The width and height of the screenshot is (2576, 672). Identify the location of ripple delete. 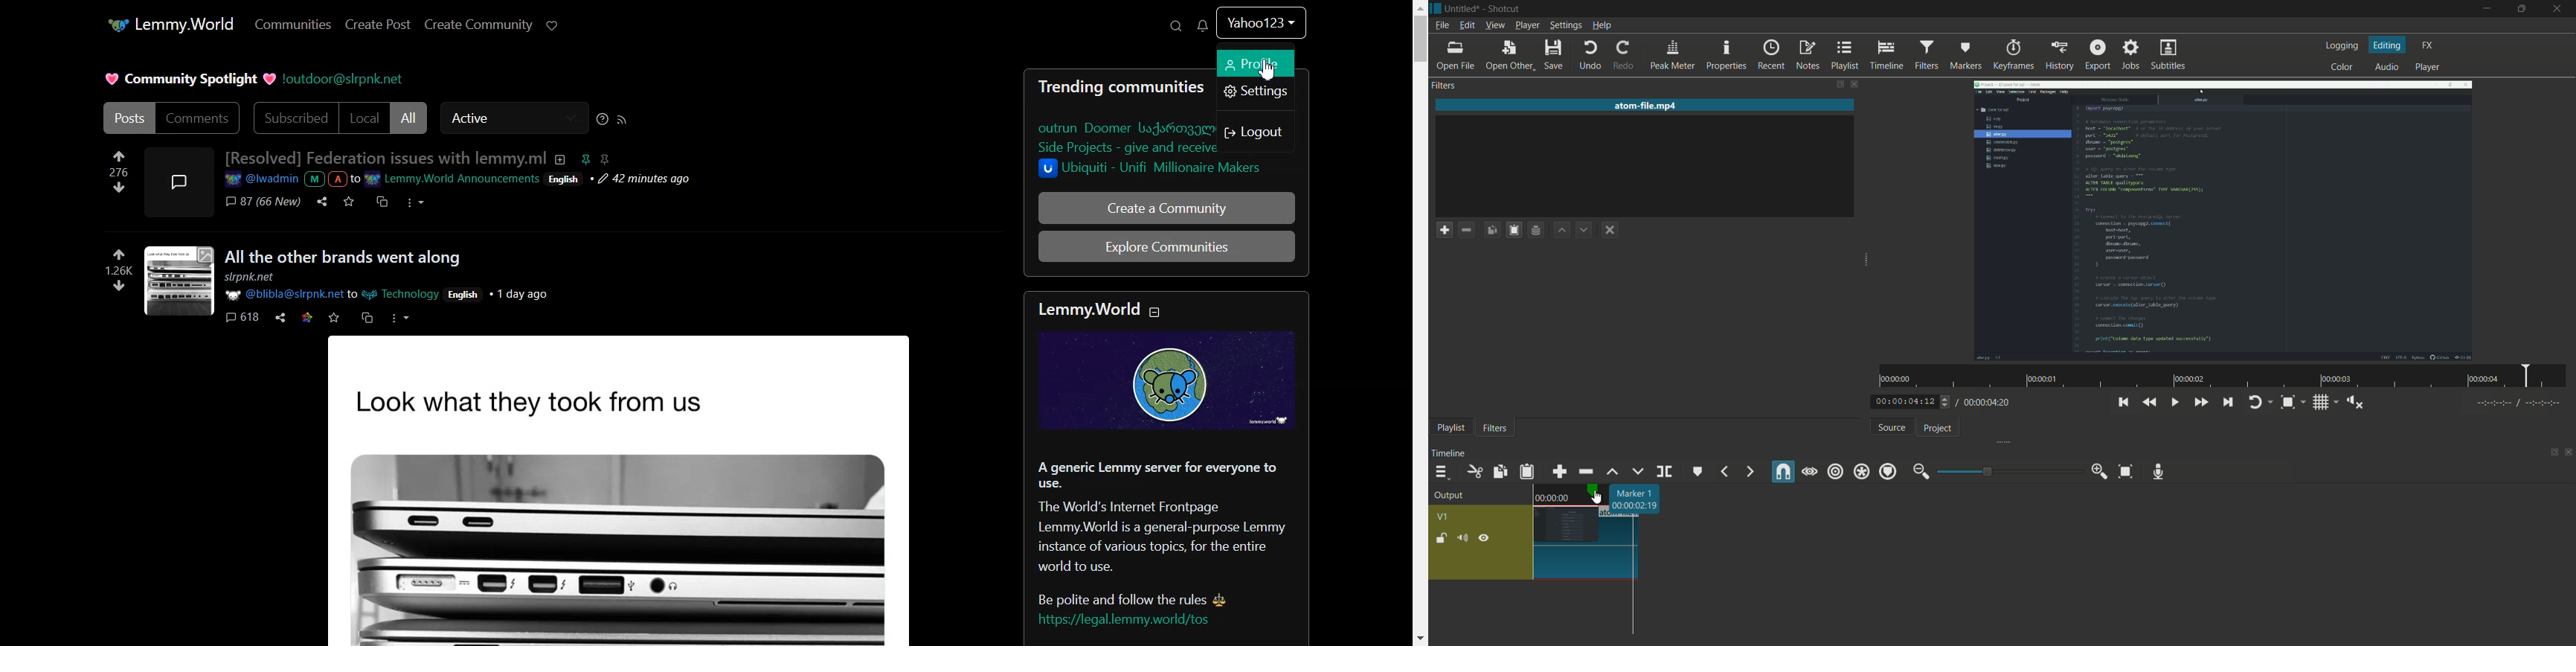
(1584, 471).